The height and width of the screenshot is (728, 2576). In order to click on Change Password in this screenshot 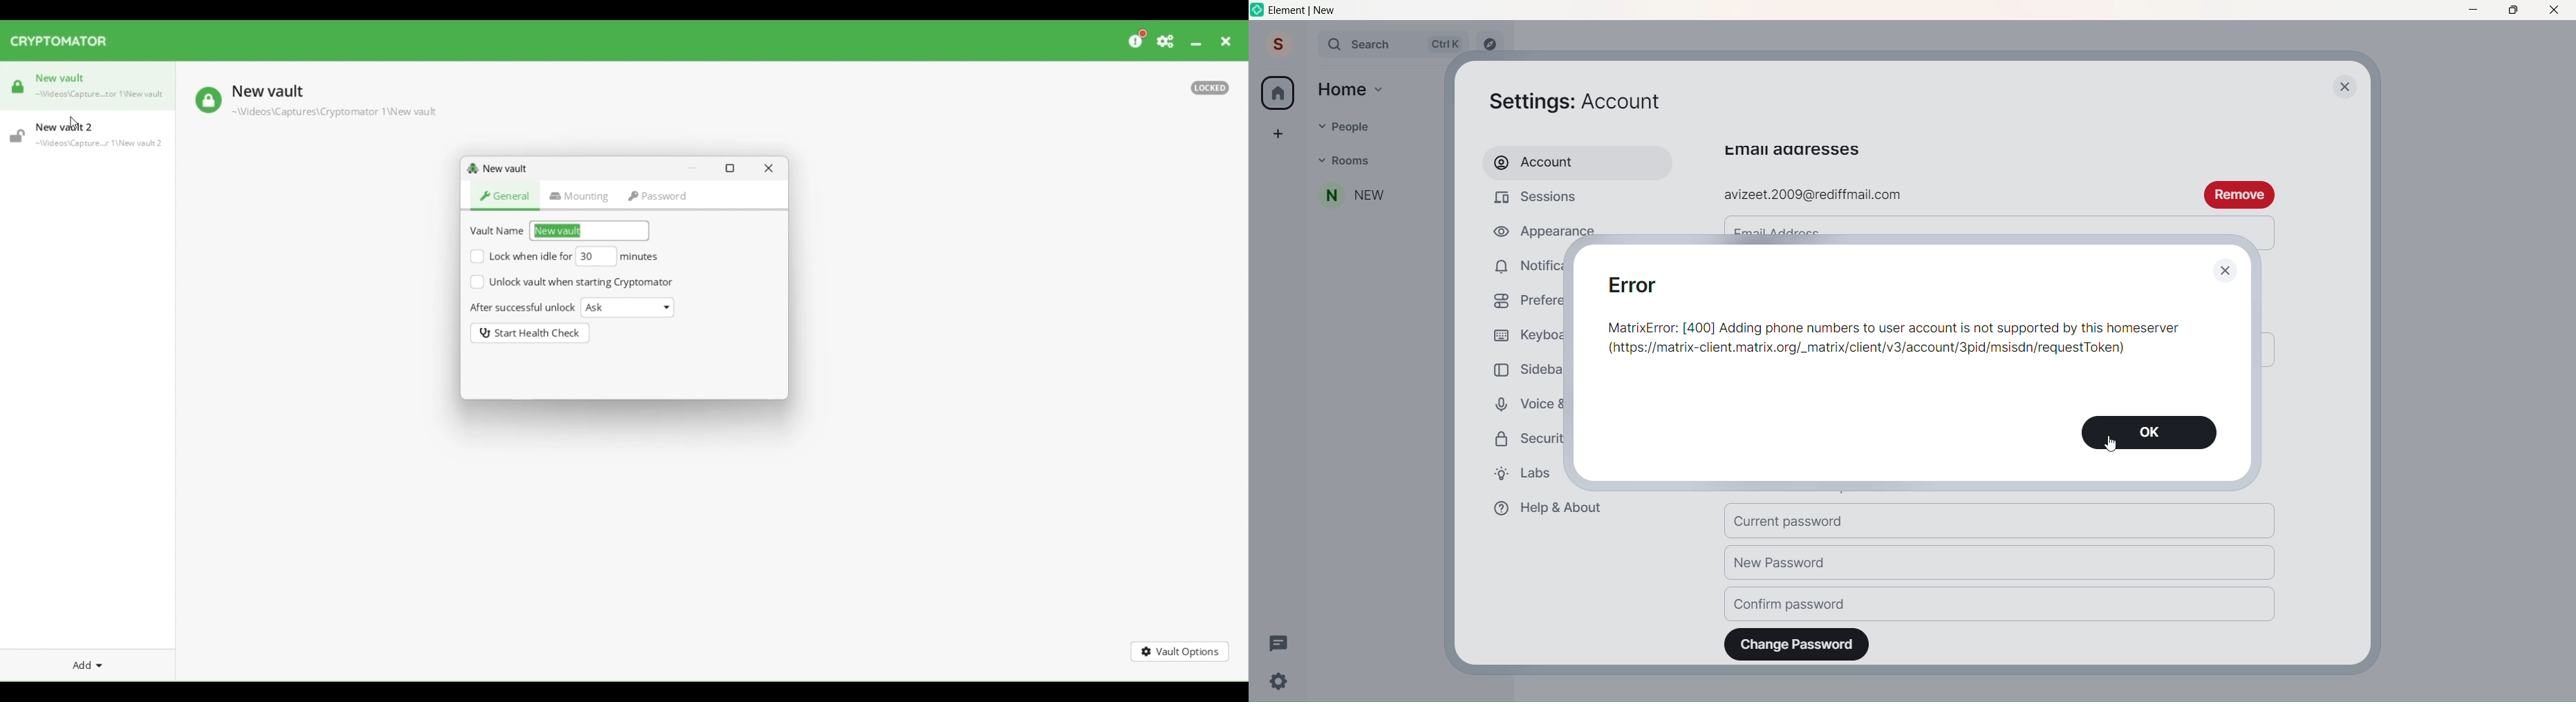, I will do `click(1798, 644)`.